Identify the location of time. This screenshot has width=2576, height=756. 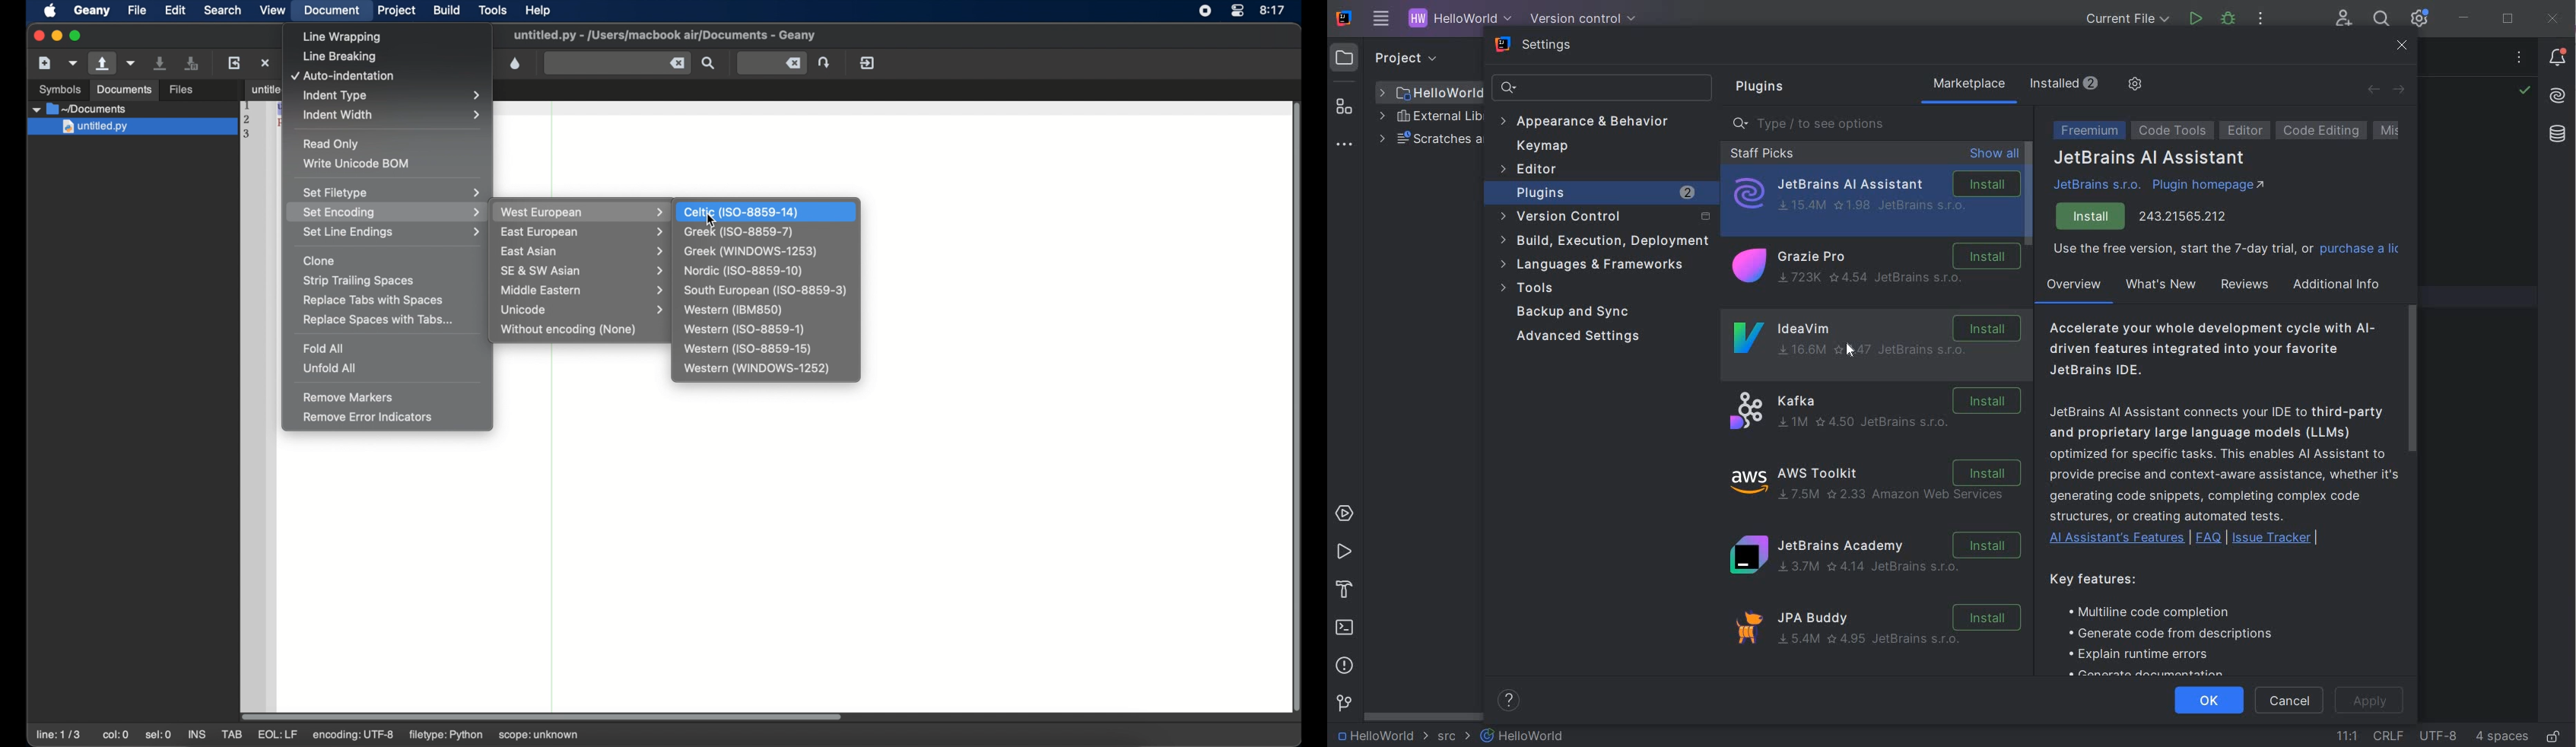
(1274, 10).